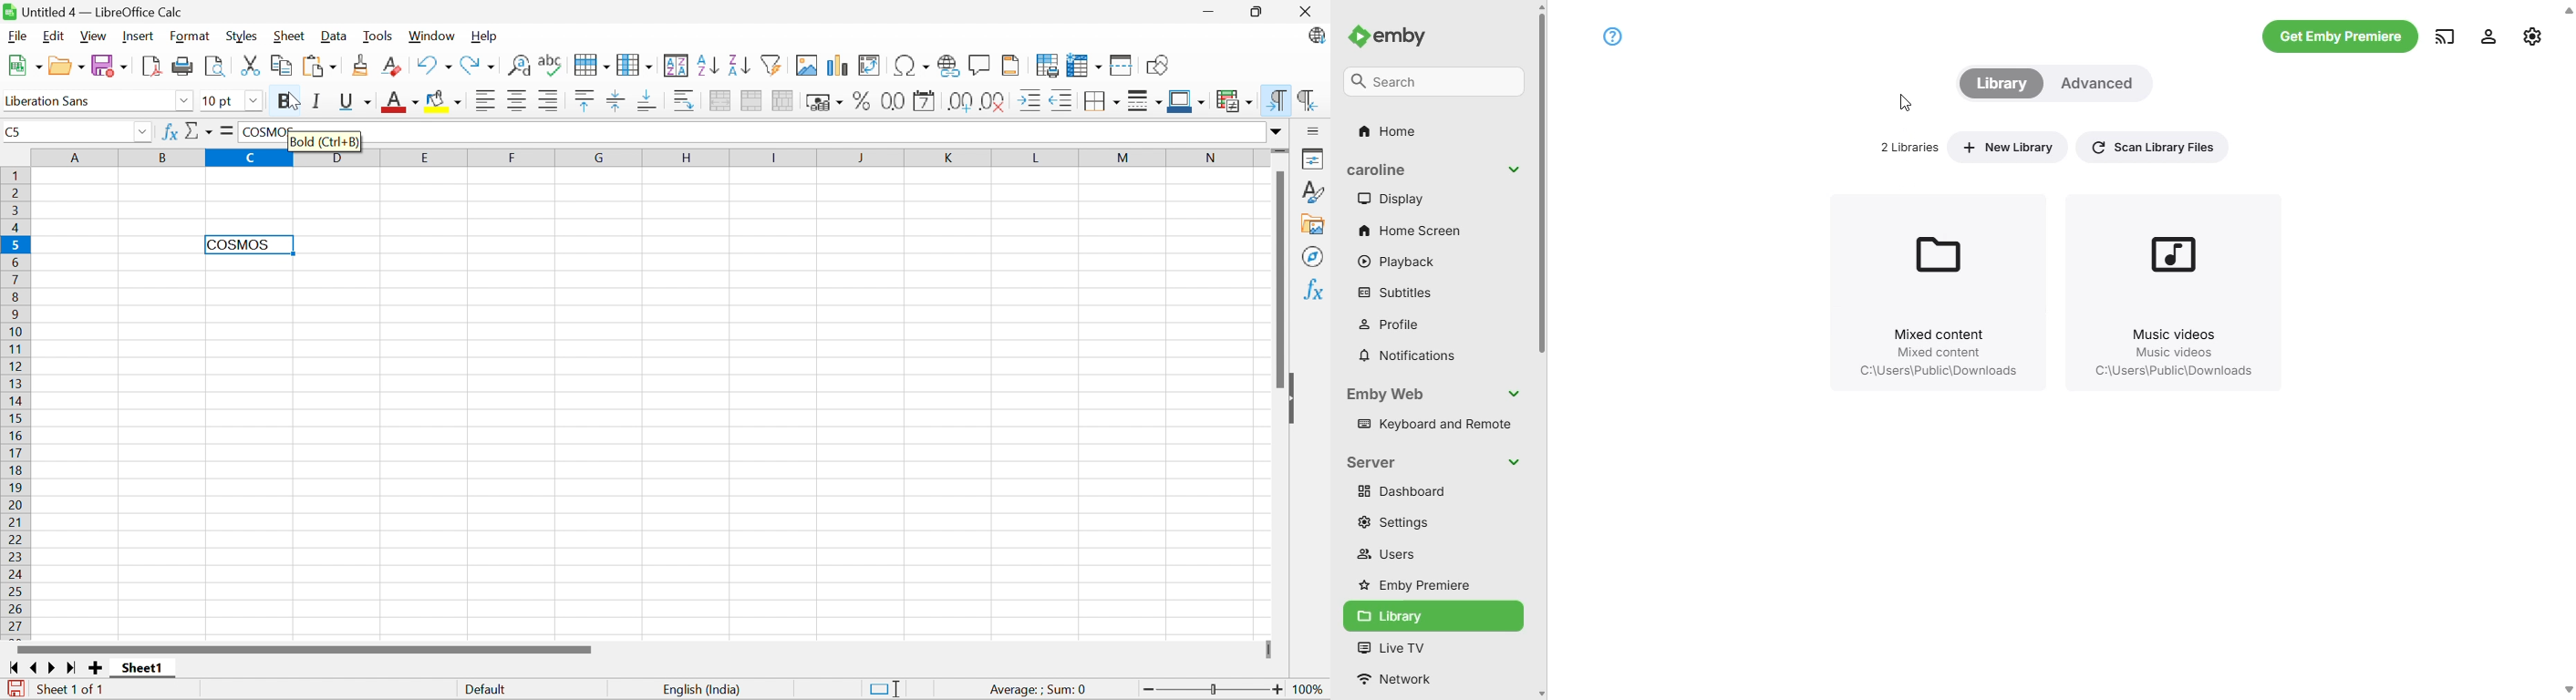 The width and height of the screenshot is (2576, 700). Describe the element at coordinates (1315, 192) in the screenshot. I see `Styles` at that location.